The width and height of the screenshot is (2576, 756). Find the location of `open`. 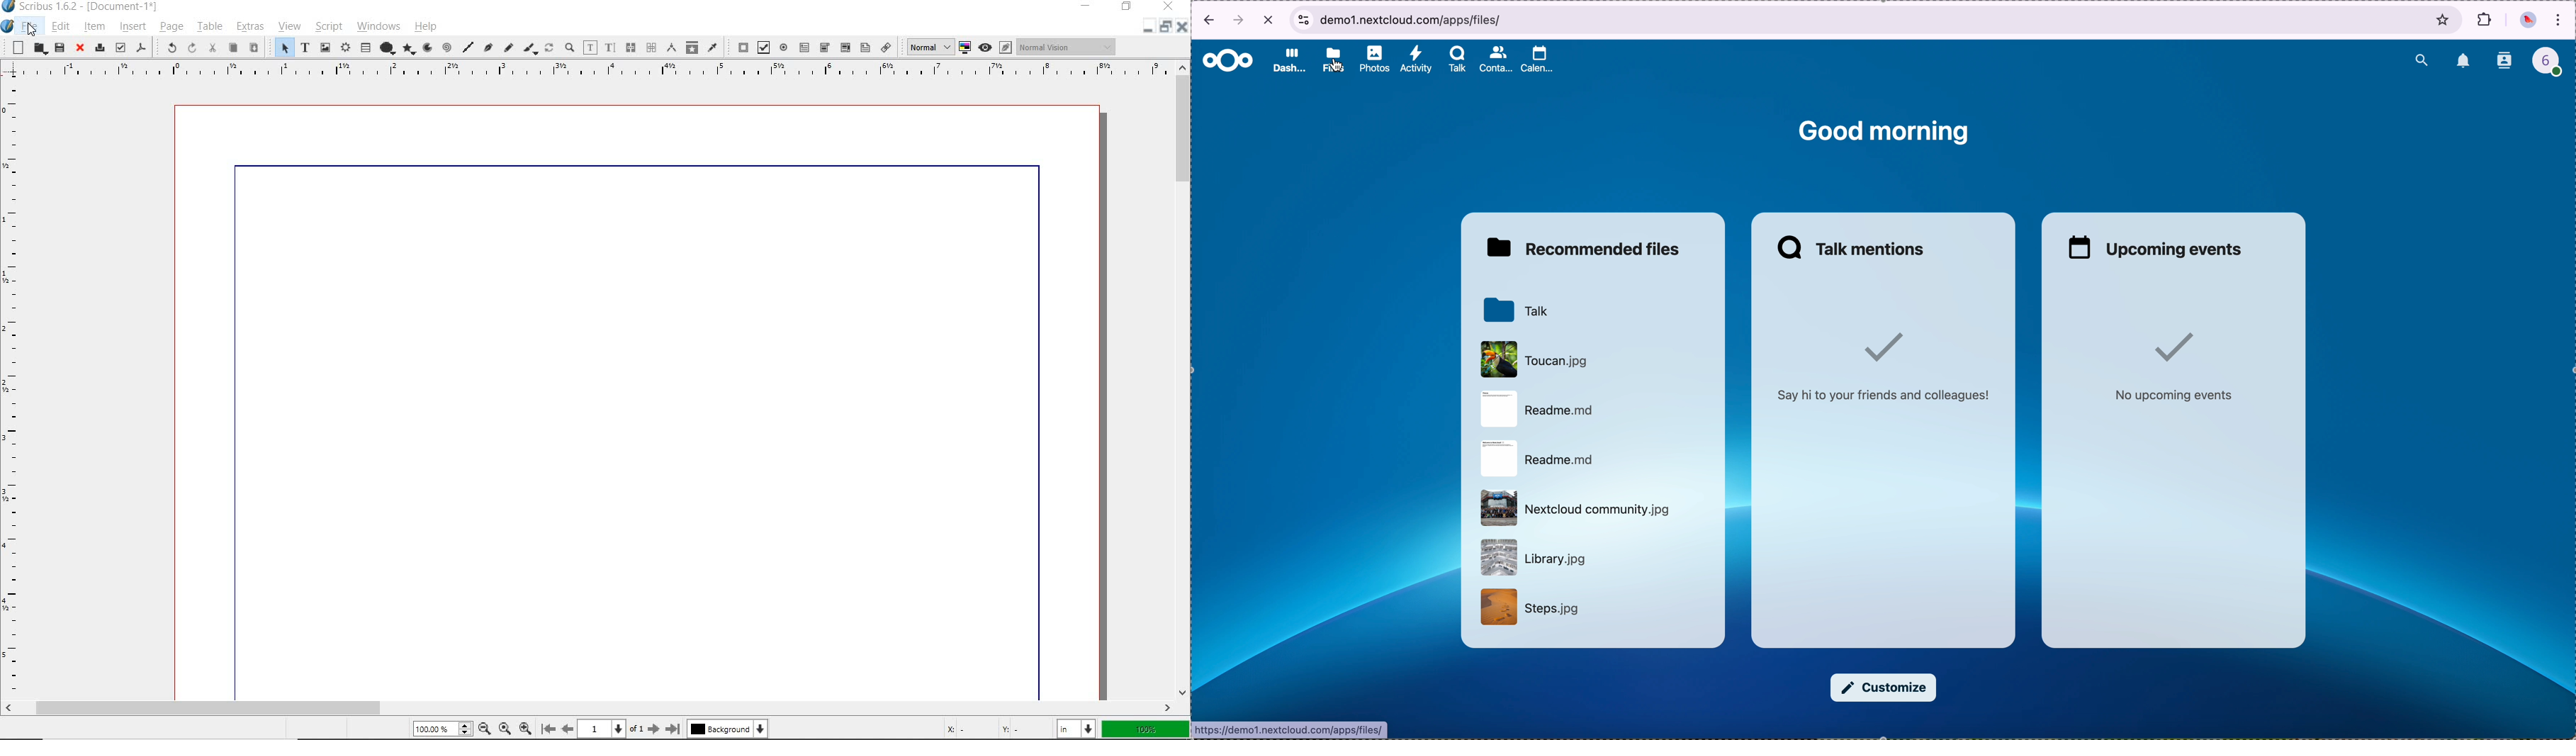

open is located at coordinates (39, 47).